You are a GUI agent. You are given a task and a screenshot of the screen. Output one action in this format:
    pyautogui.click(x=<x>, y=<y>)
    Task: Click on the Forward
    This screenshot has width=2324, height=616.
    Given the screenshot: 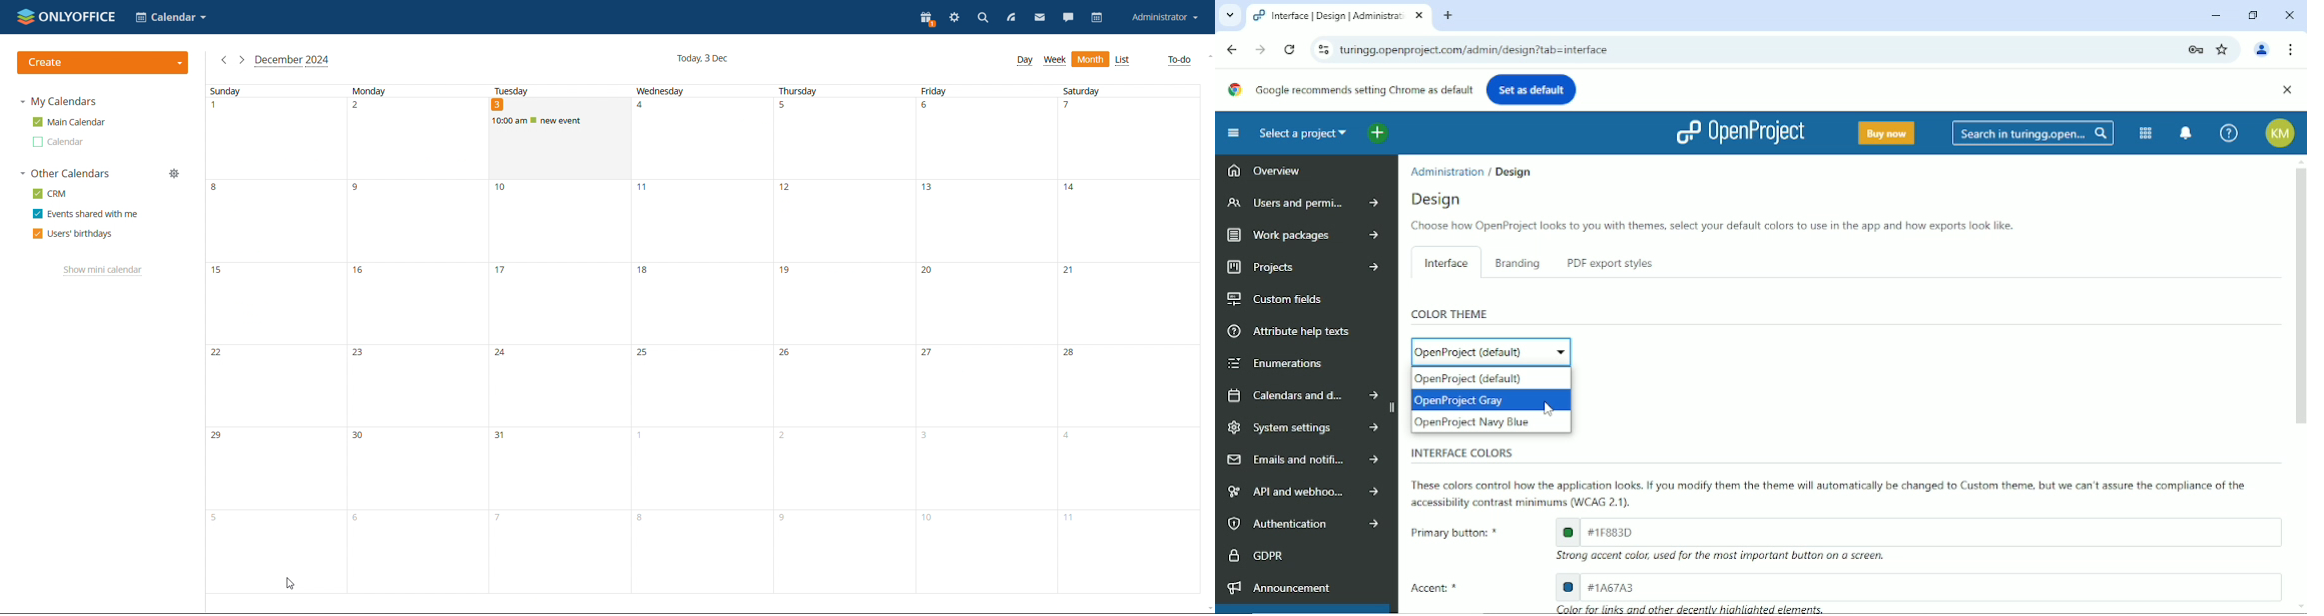 What is the action you would take?
    pyautogui.click(x=1259, y=49)
    